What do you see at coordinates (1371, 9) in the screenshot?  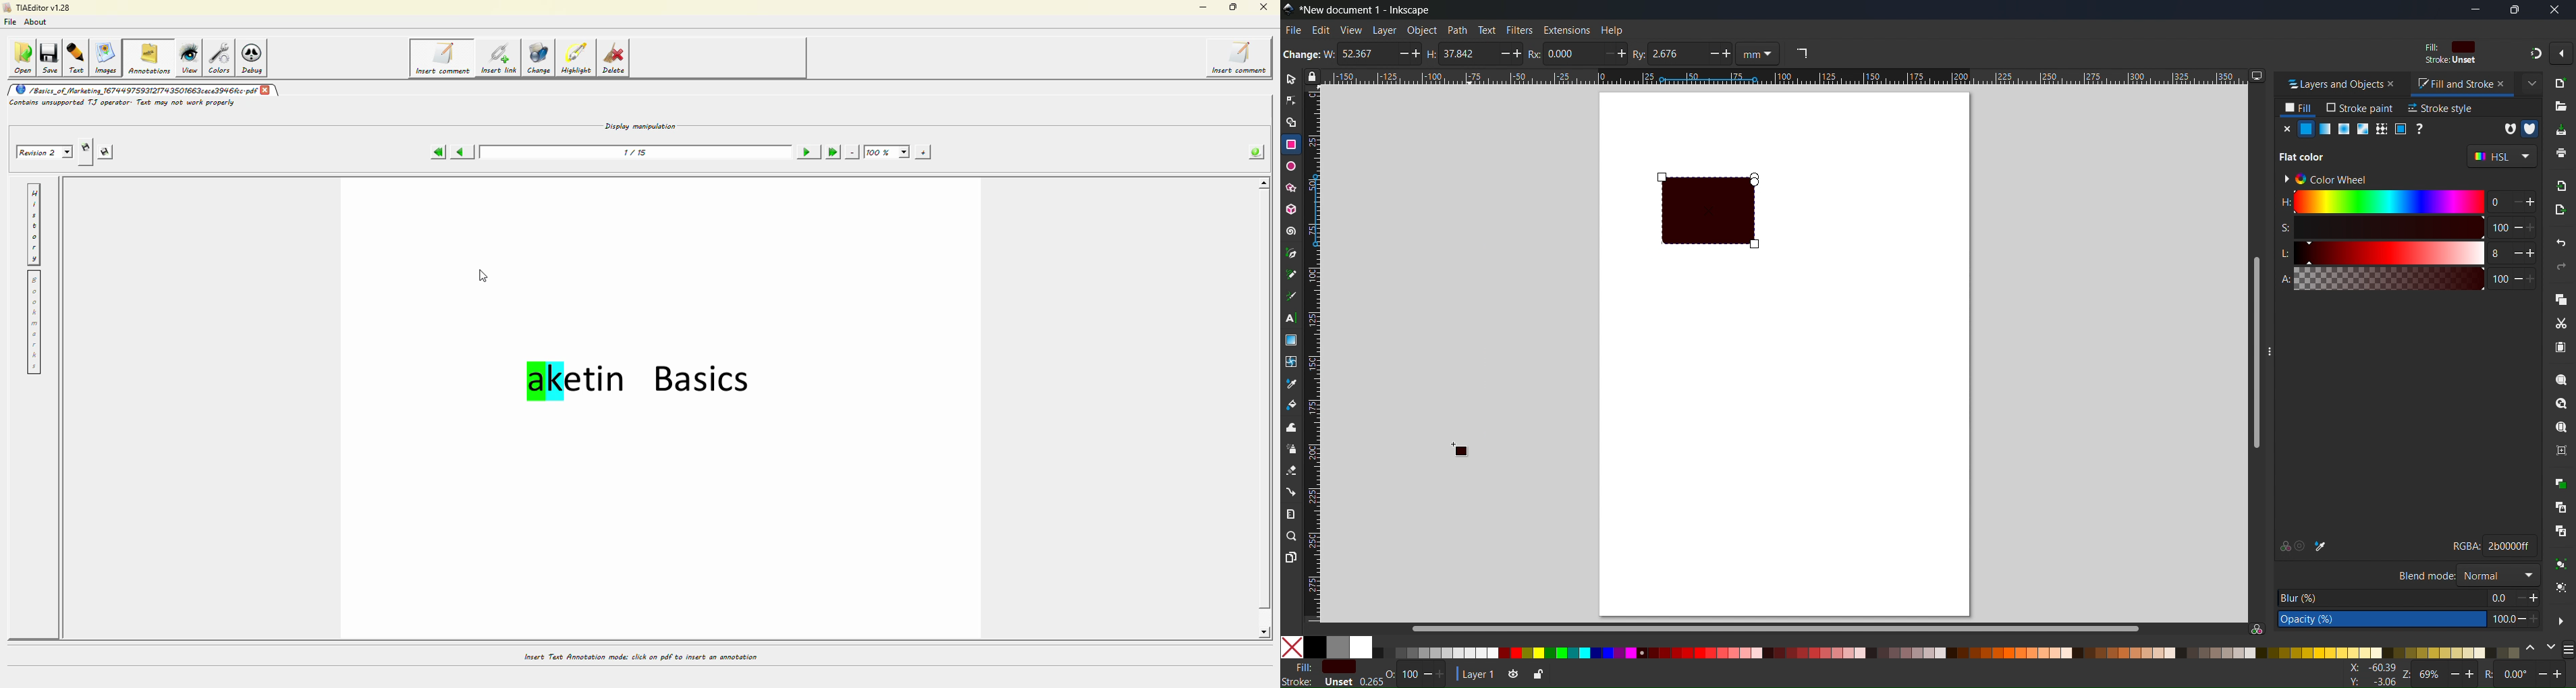 I see ` New document 1 - Inkscape` at bounding box center [1371, 9].